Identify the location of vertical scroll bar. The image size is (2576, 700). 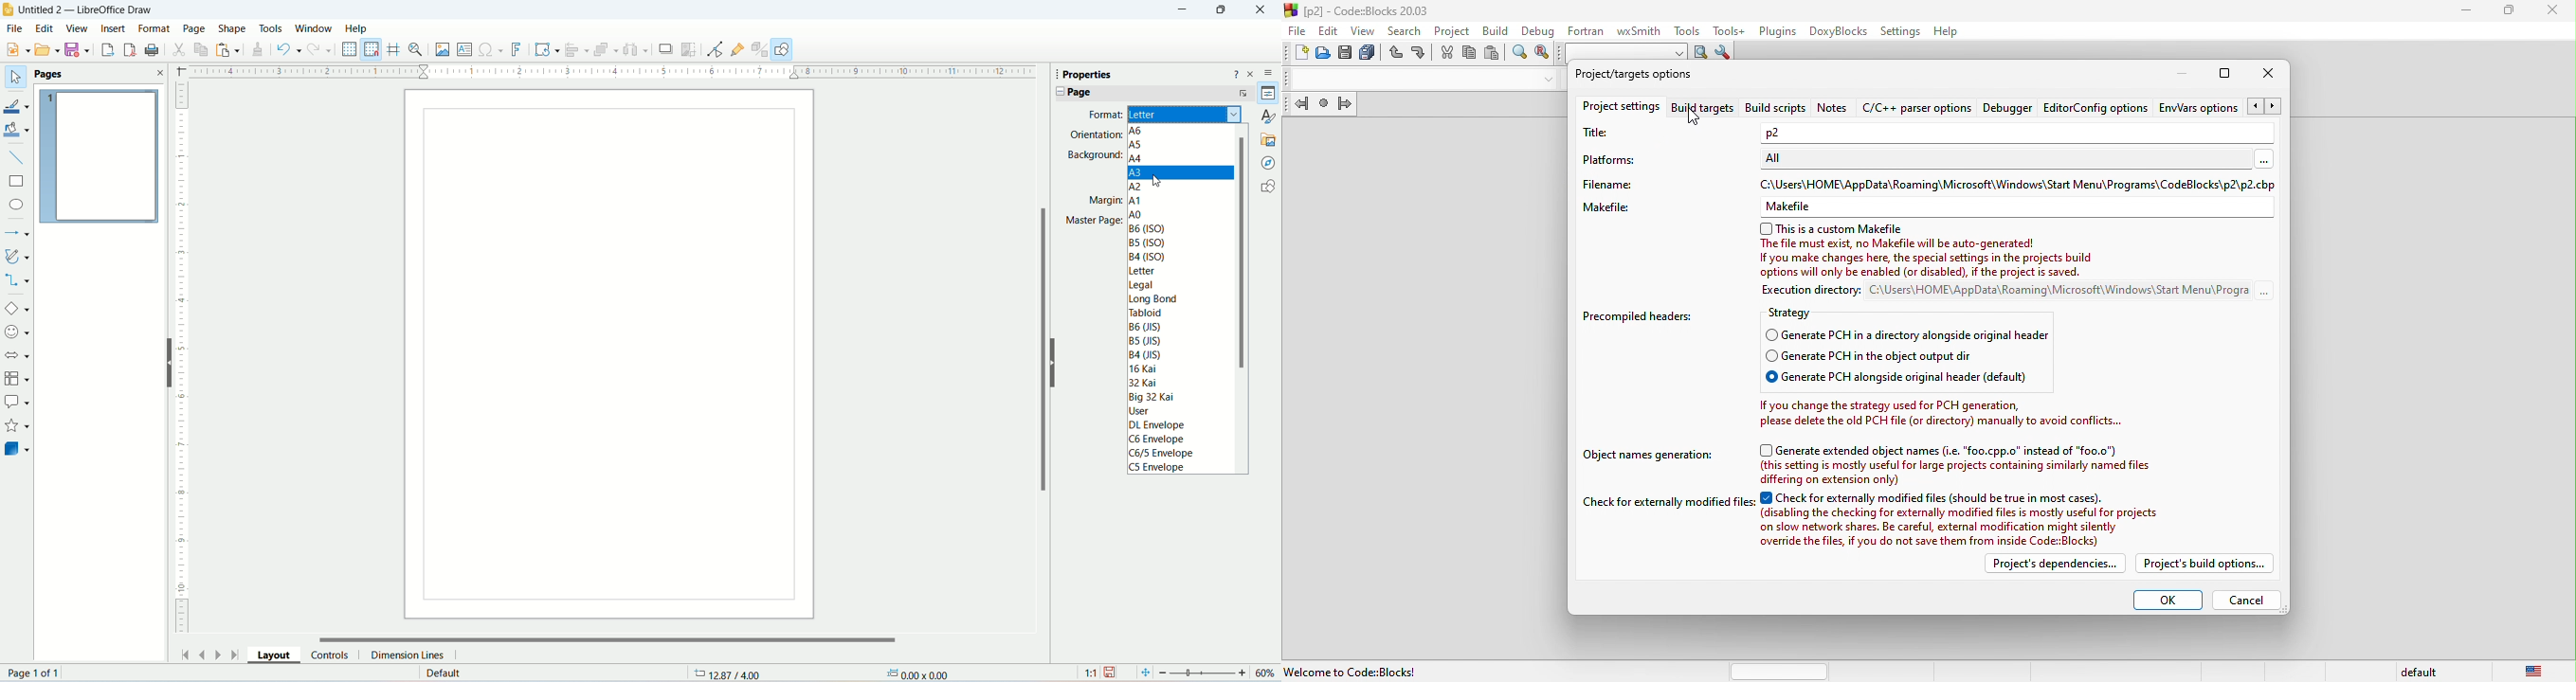
(1244, 298).